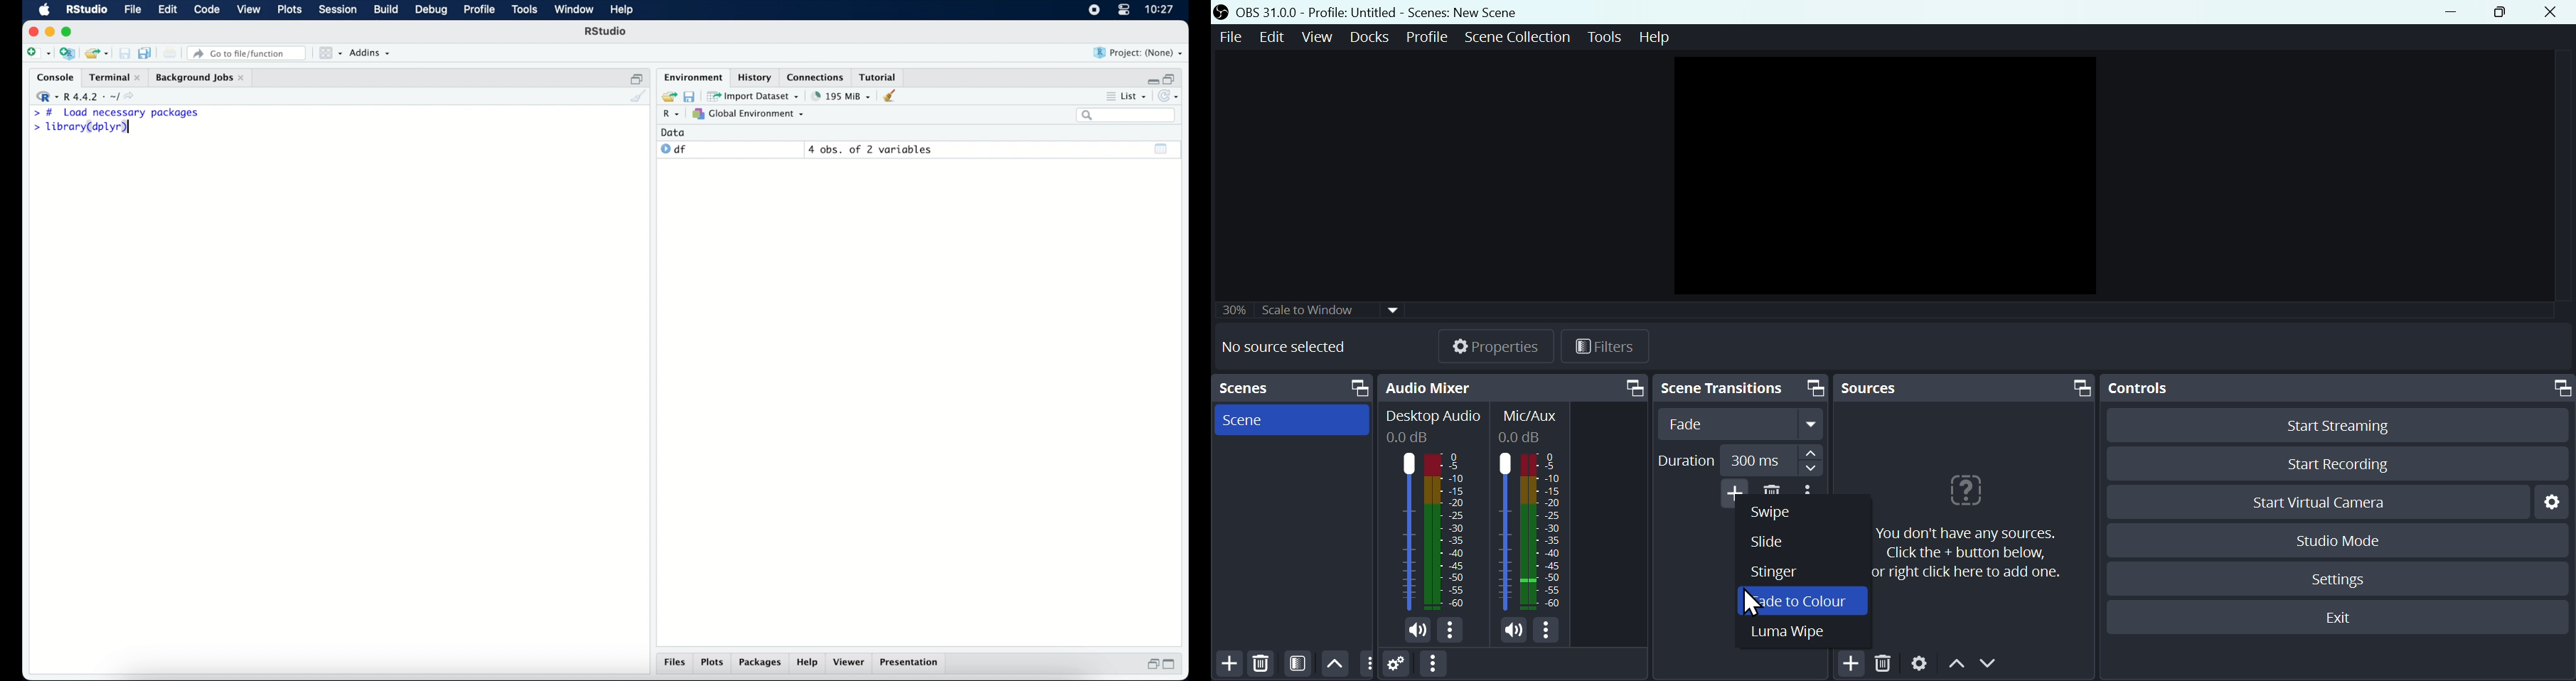 This screenshot has width=2576, height=700. Describe the element at coordinates (1162, 148) in the screenshot. I see `show output  window` at that location.